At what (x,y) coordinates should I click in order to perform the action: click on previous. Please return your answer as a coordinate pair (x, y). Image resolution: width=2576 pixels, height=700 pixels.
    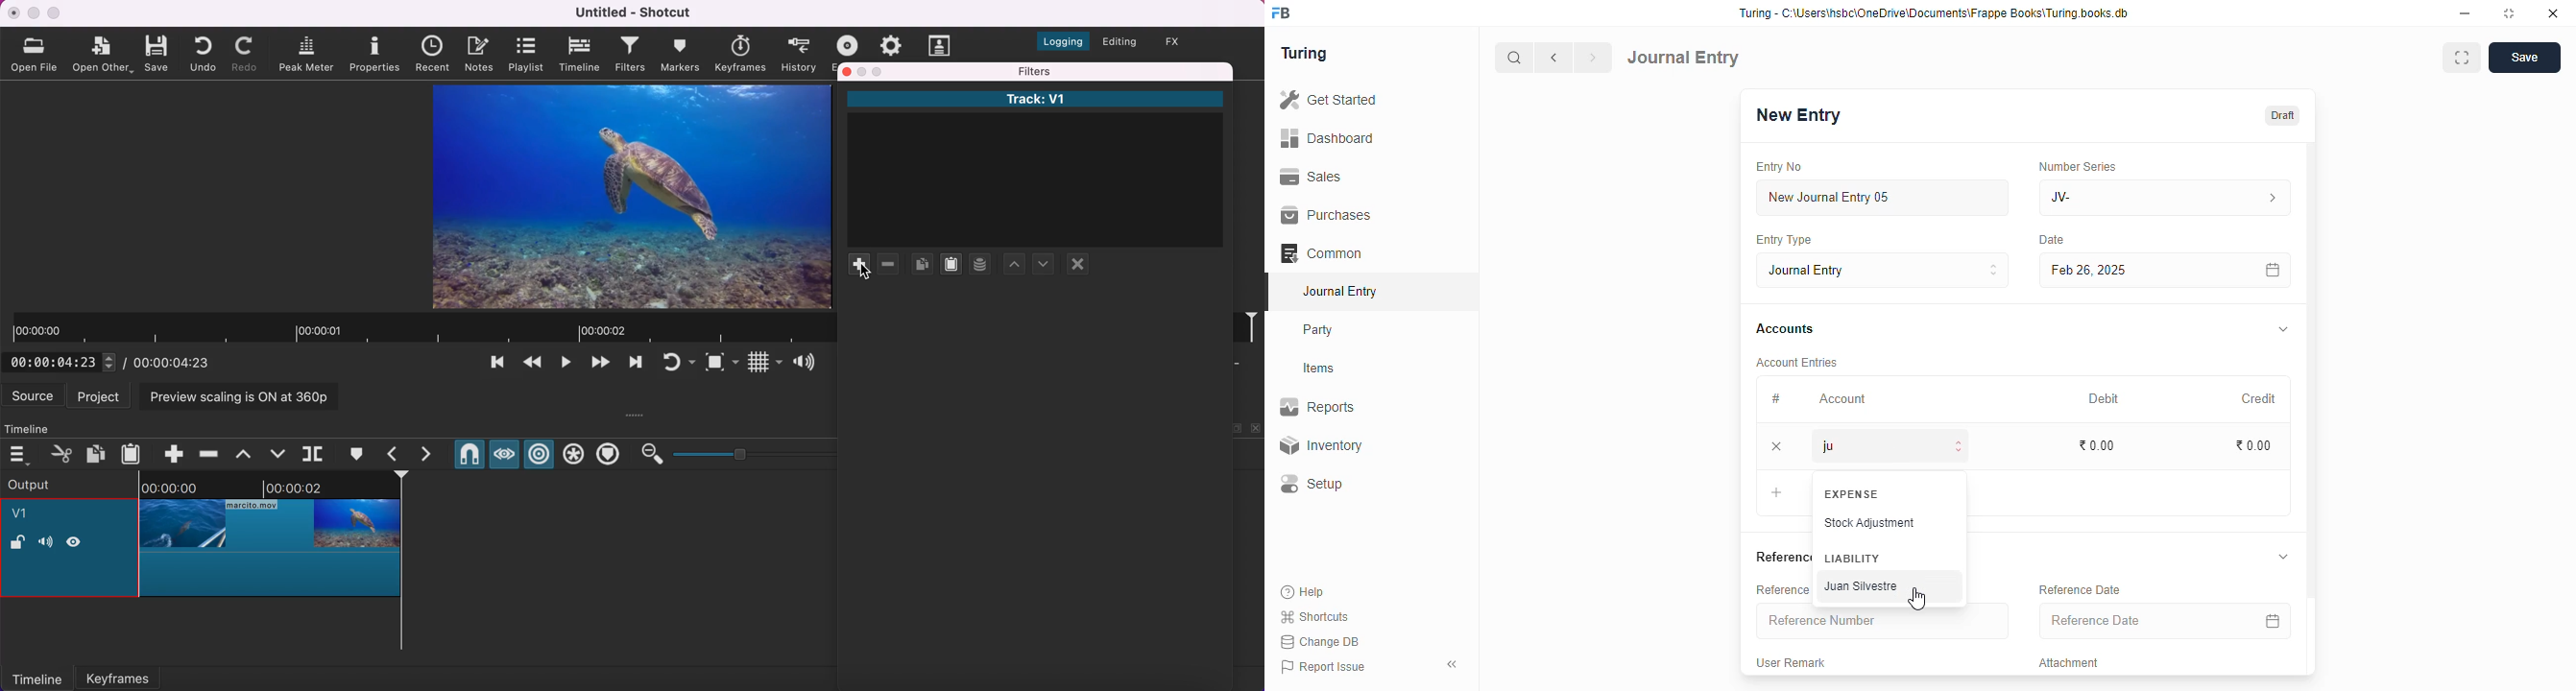
    Looking at the image, I should click on (1555, 58).